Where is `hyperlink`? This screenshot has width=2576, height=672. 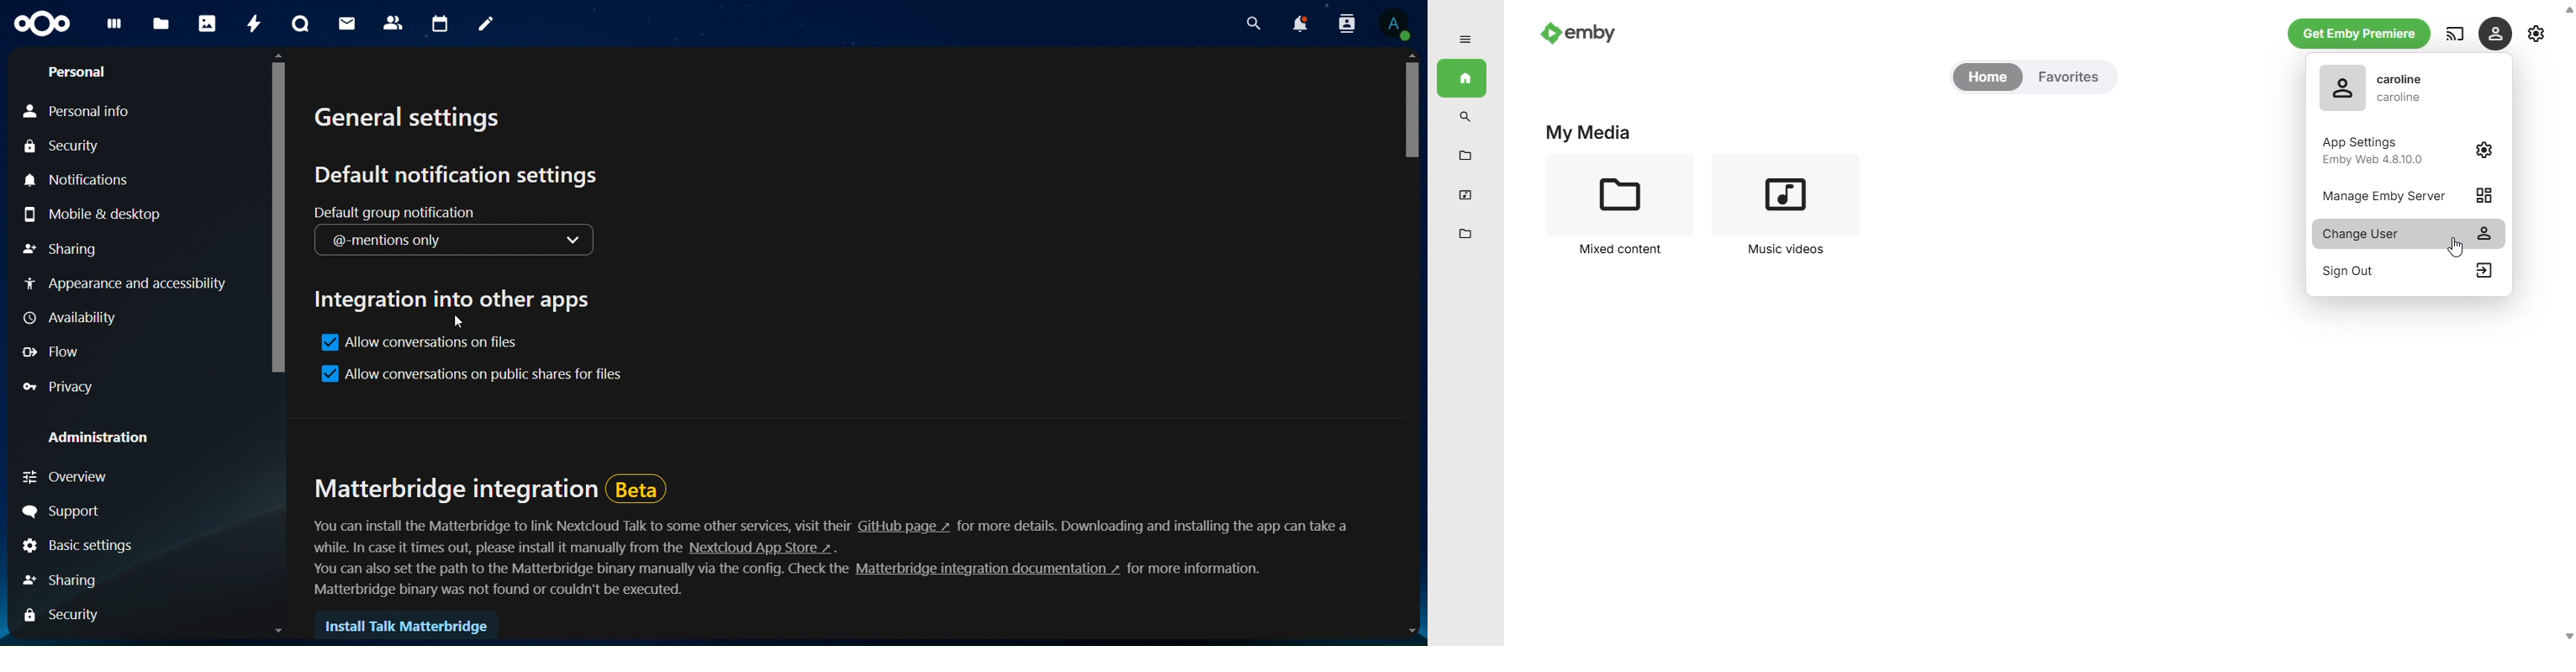
hyperlink is located at coordinates (761, 549).